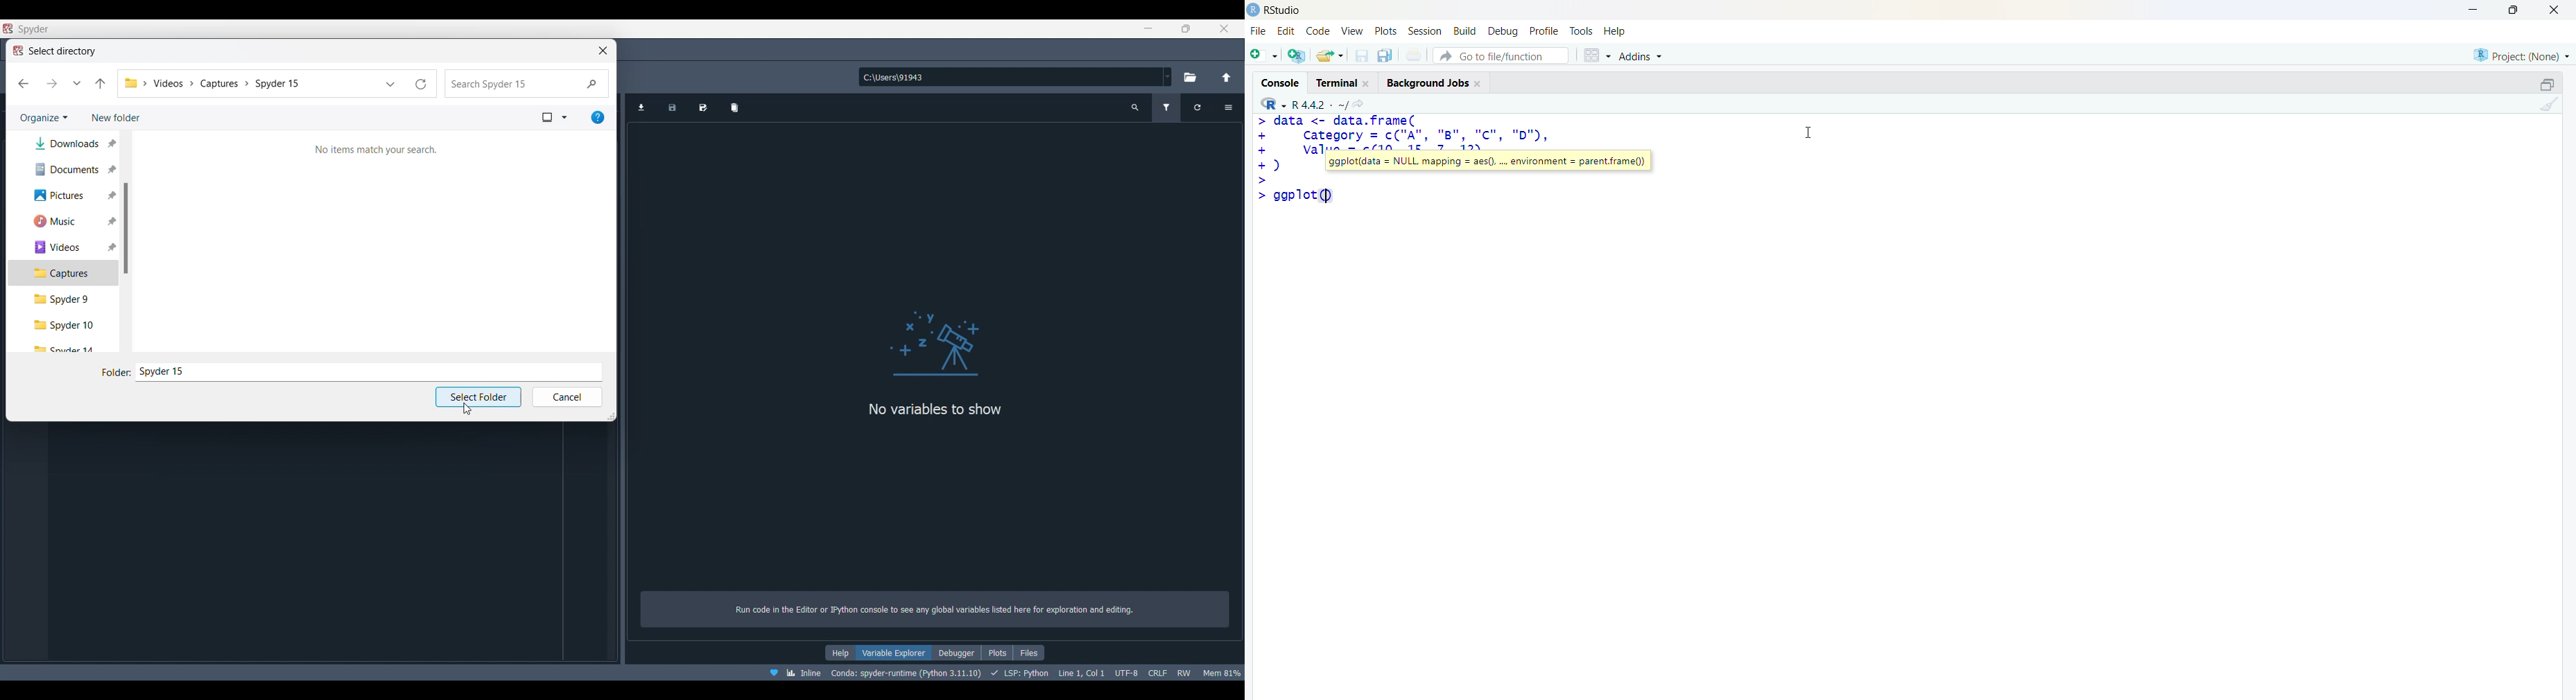  Describe the element at coordinates (64, 299) in the screenshot. I see `Spyder 9` at that location.